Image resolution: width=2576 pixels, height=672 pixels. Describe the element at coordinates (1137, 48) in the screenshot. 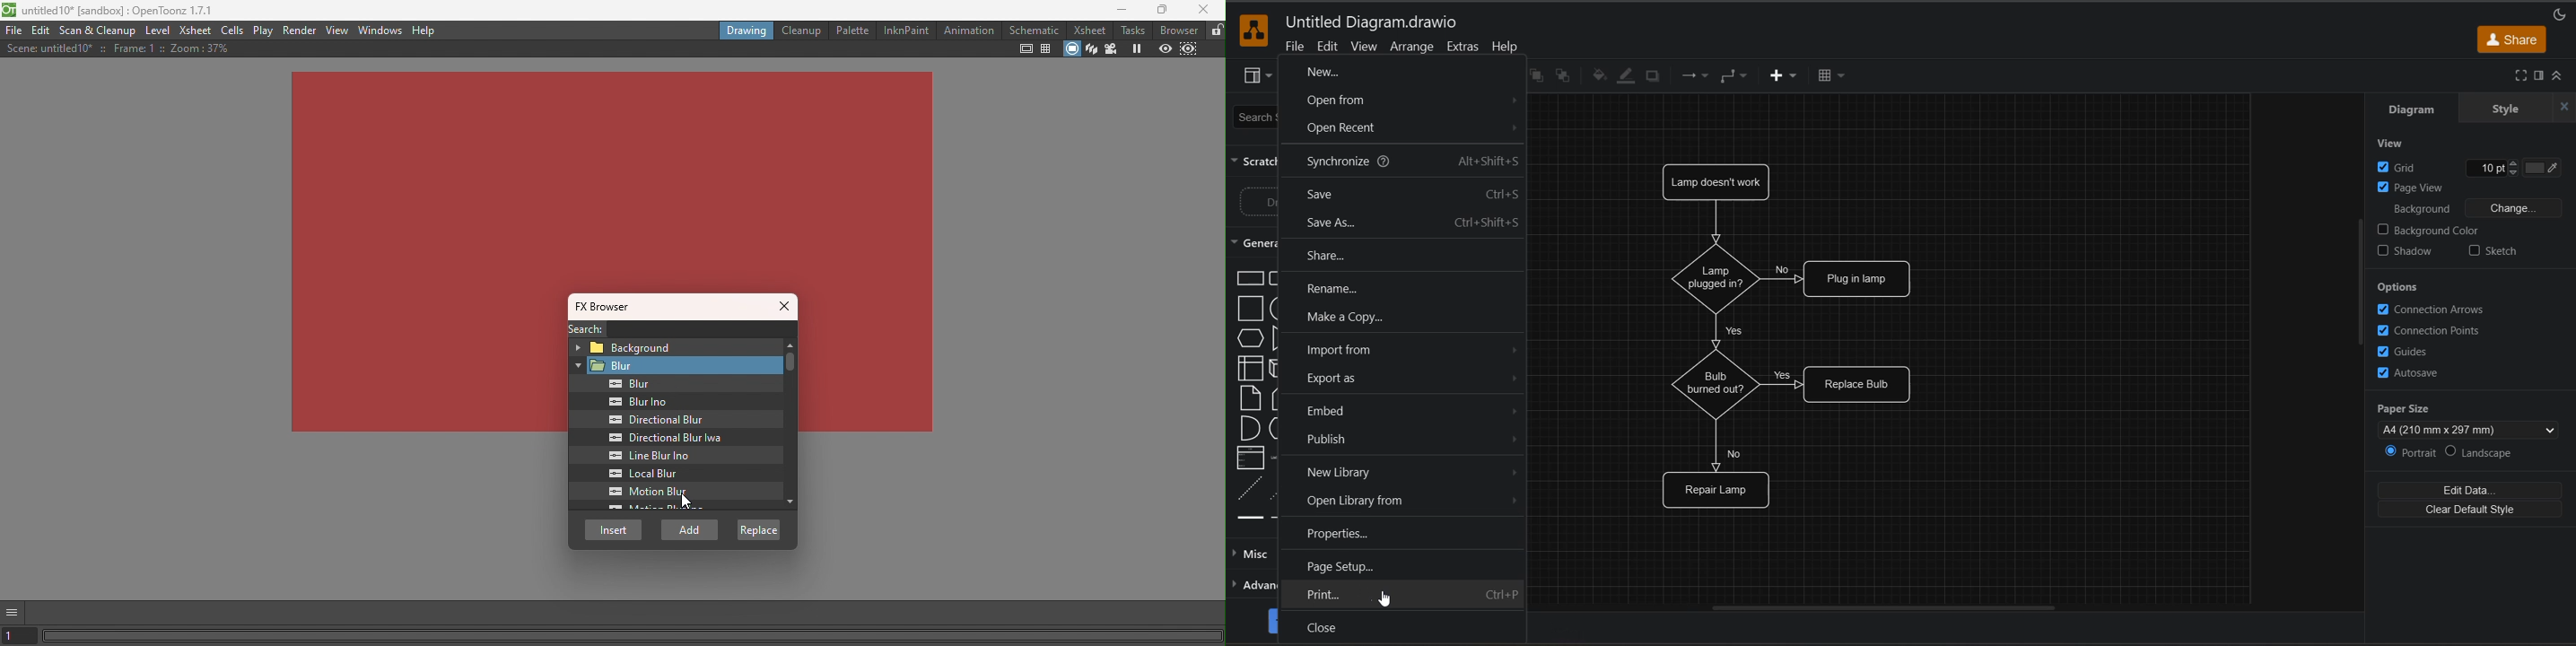

I see `Freeze` at that location.